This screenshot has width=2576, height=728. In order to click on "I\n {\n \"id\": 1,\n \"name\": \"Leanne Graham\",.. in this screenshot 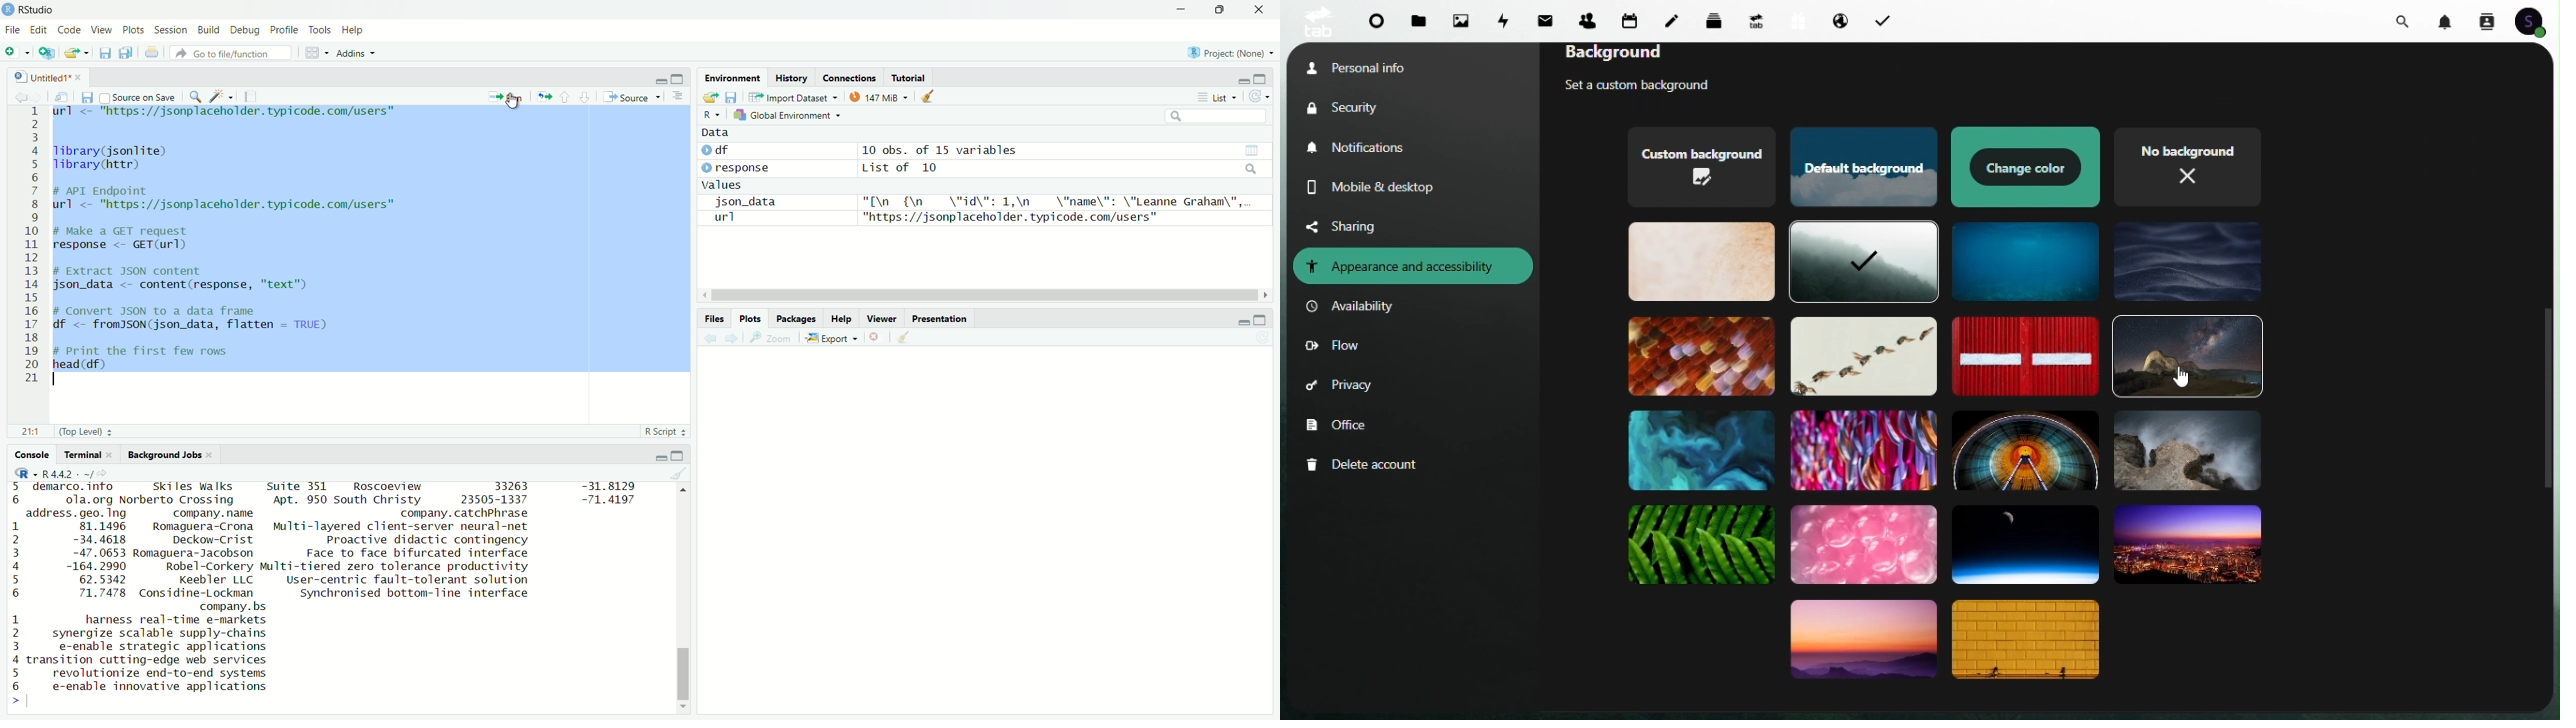, I will do `click(1058, 202)`.